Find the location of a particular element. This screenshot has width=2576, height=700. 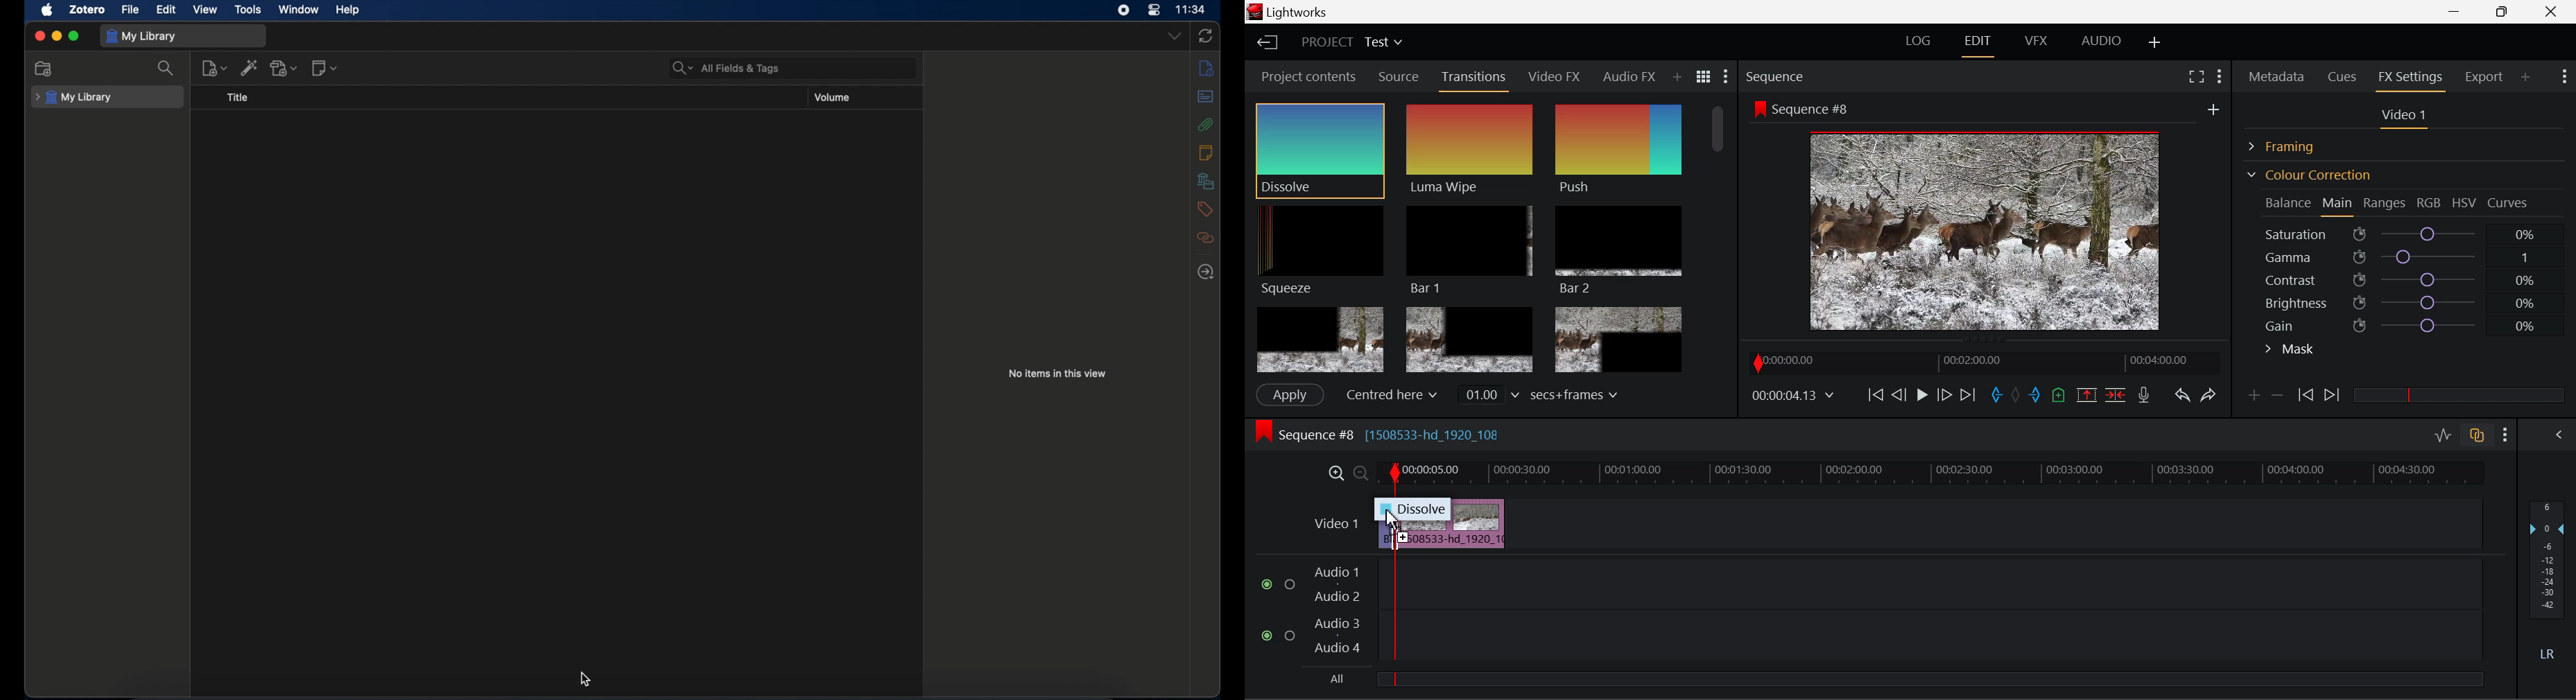

Project Title is located at coordinates (1352, 43).